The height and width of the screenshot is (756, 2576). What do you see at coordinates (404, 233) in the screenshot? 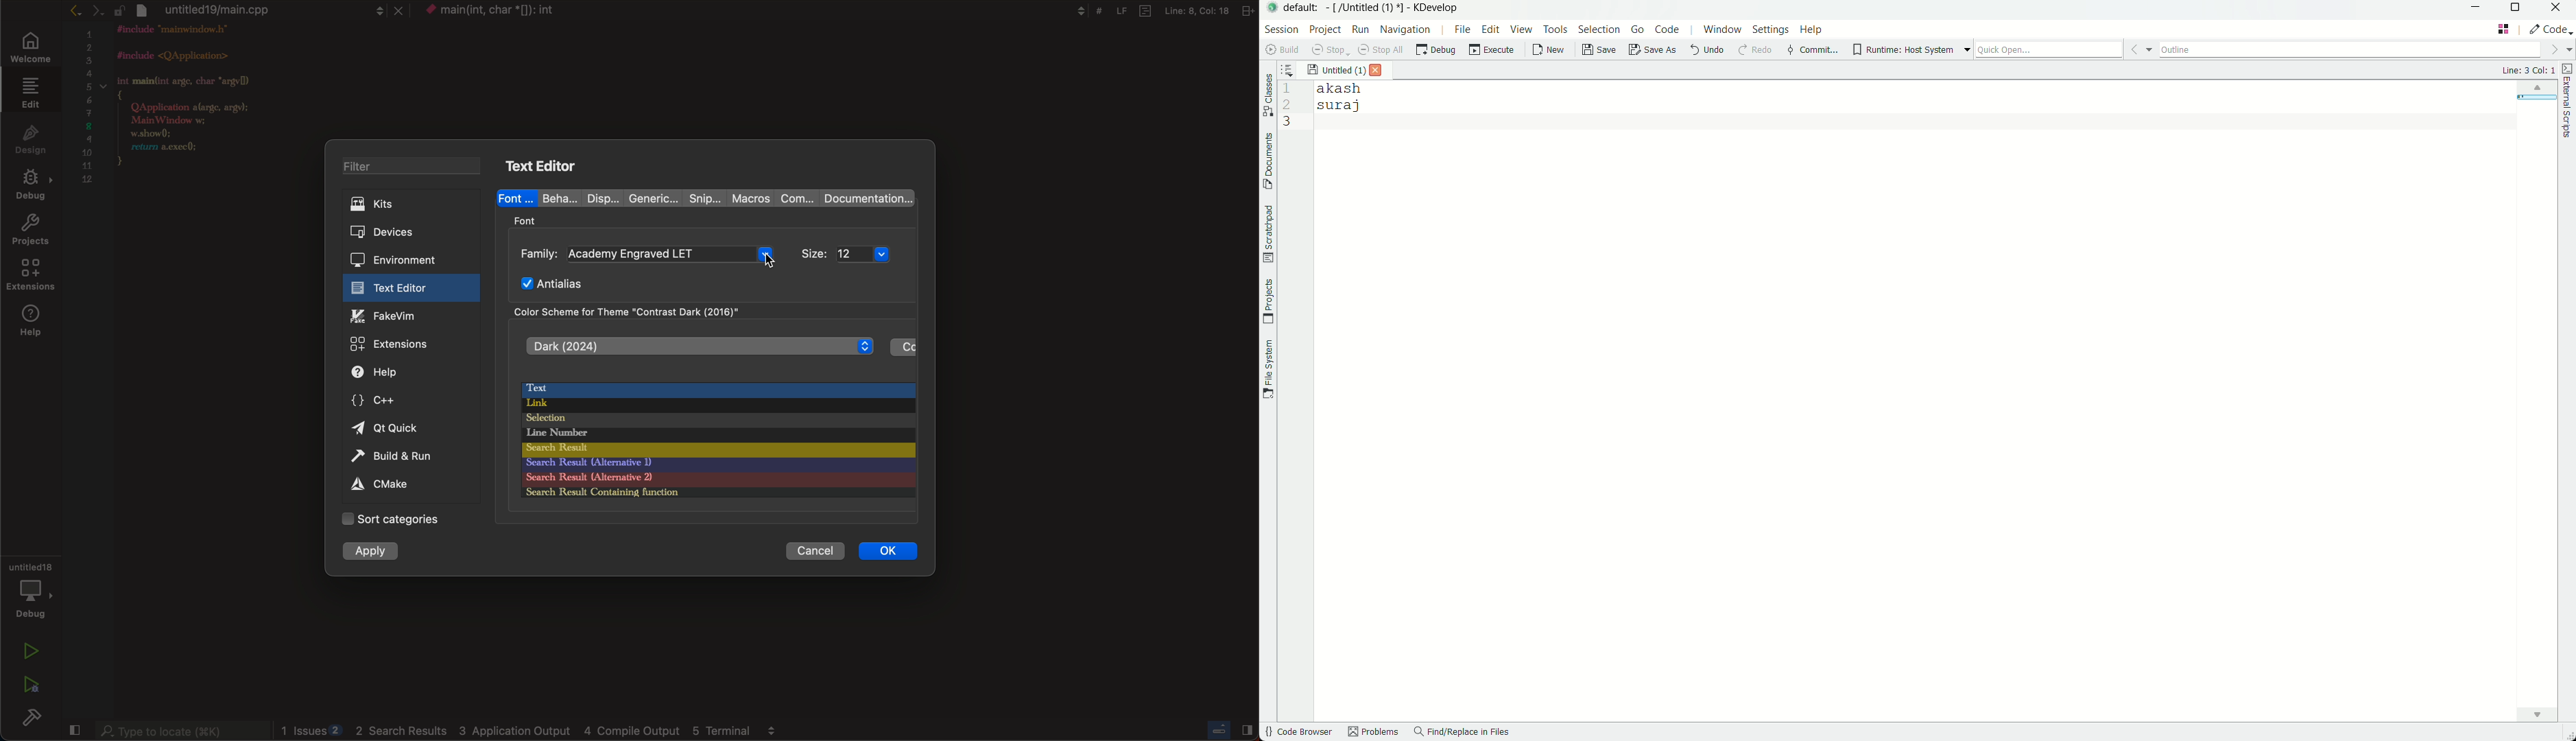
I see `devices` at bounding box center [404, 233].